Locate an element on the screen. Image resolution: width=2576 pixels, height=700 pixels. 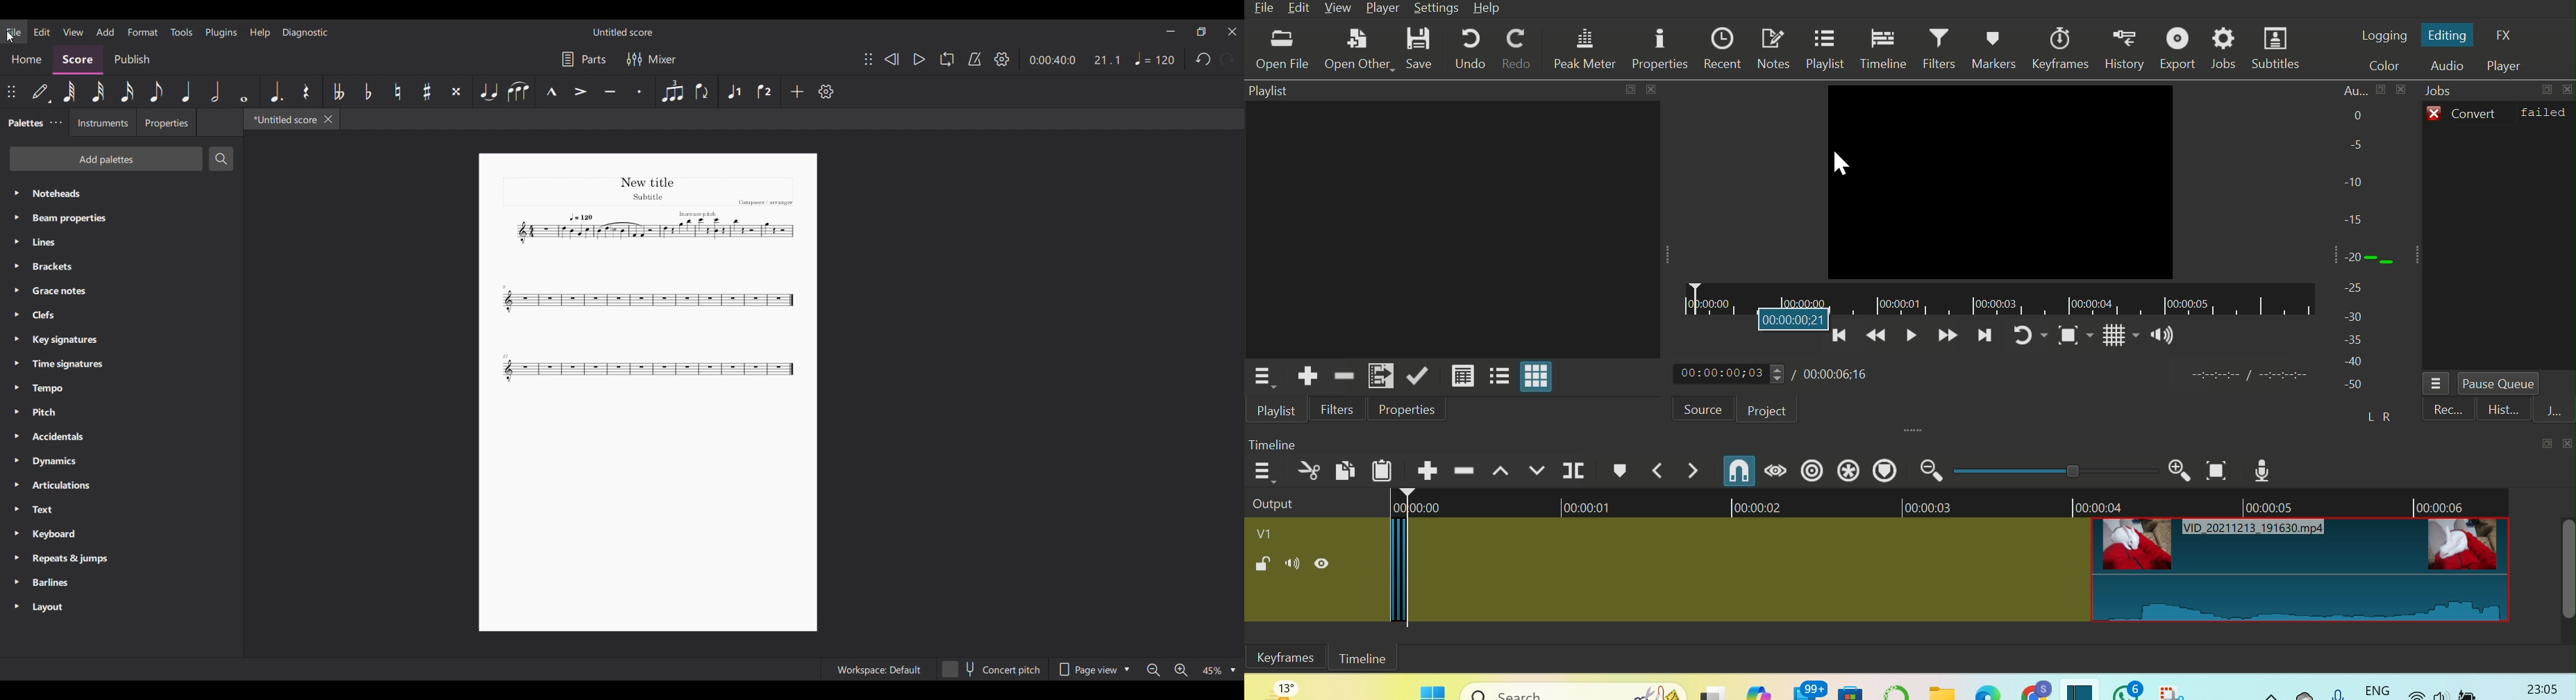
Palettes is located at coordinates (24, 122).